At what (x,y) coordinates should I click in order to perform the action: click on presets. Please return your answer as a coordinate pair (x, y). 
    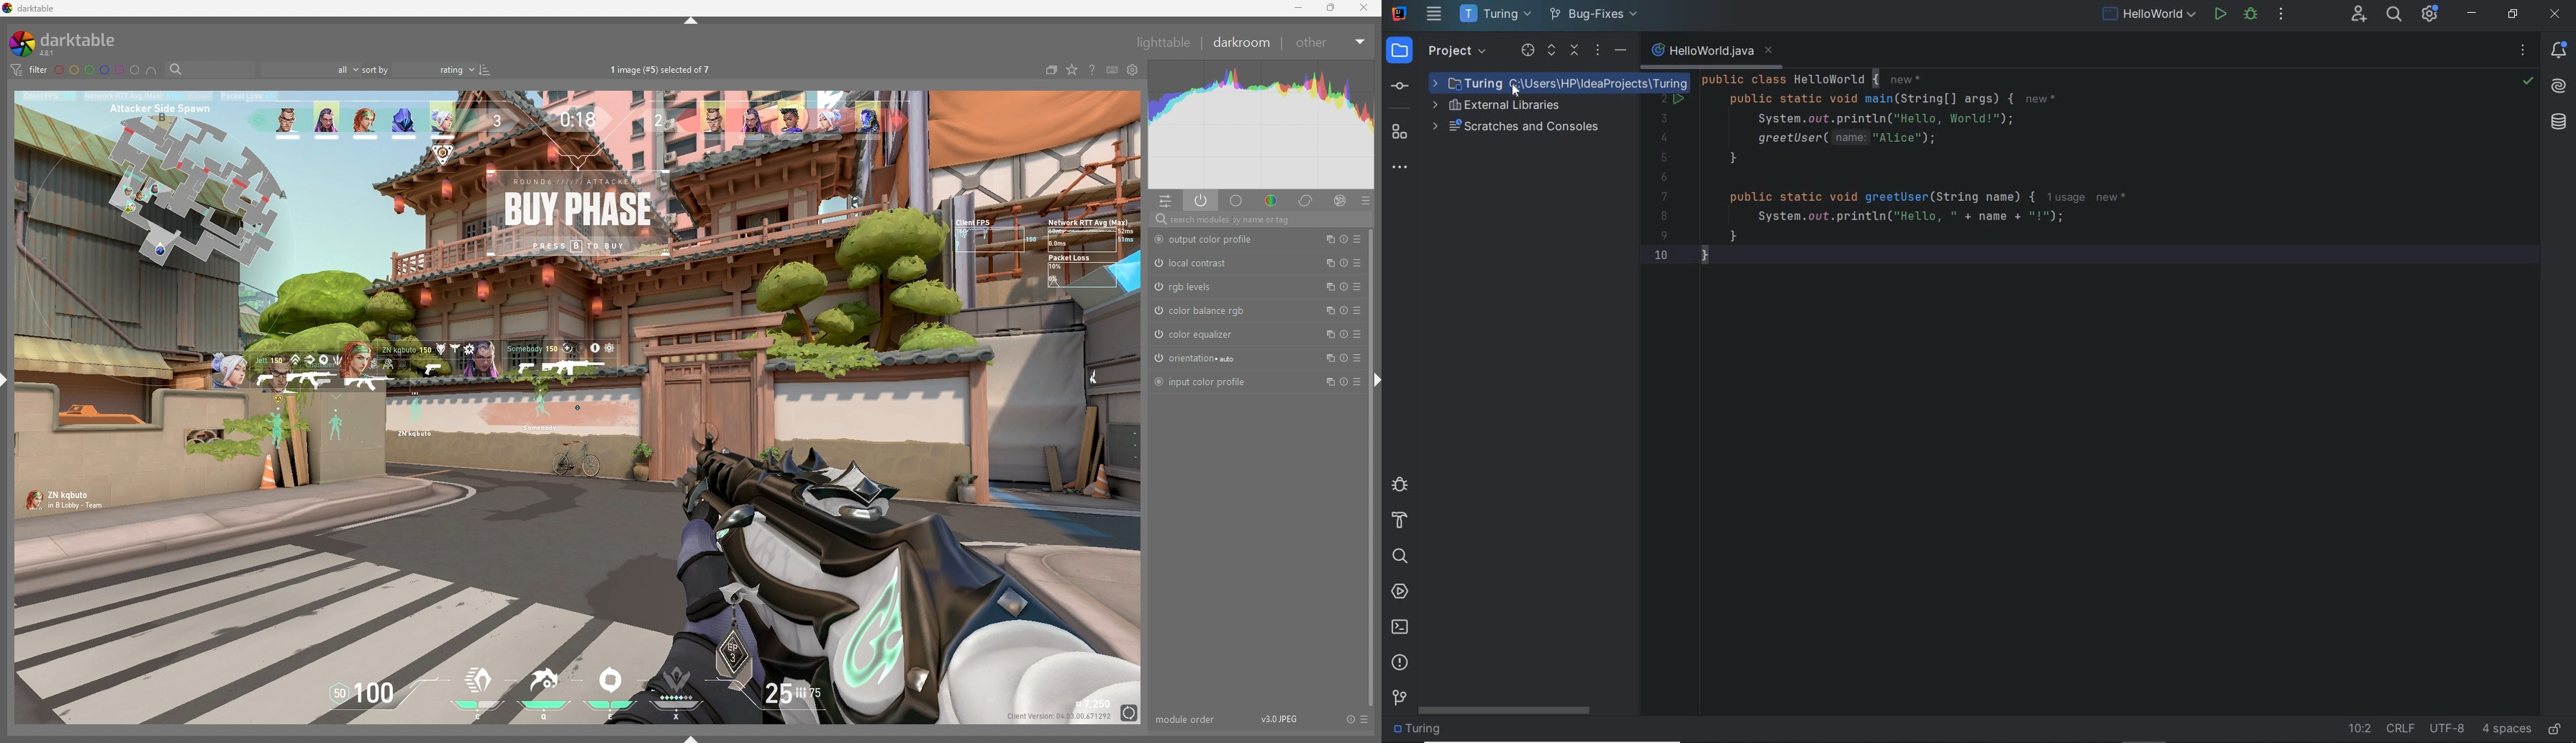
    Looking at the image, I should click on (1358, 262).